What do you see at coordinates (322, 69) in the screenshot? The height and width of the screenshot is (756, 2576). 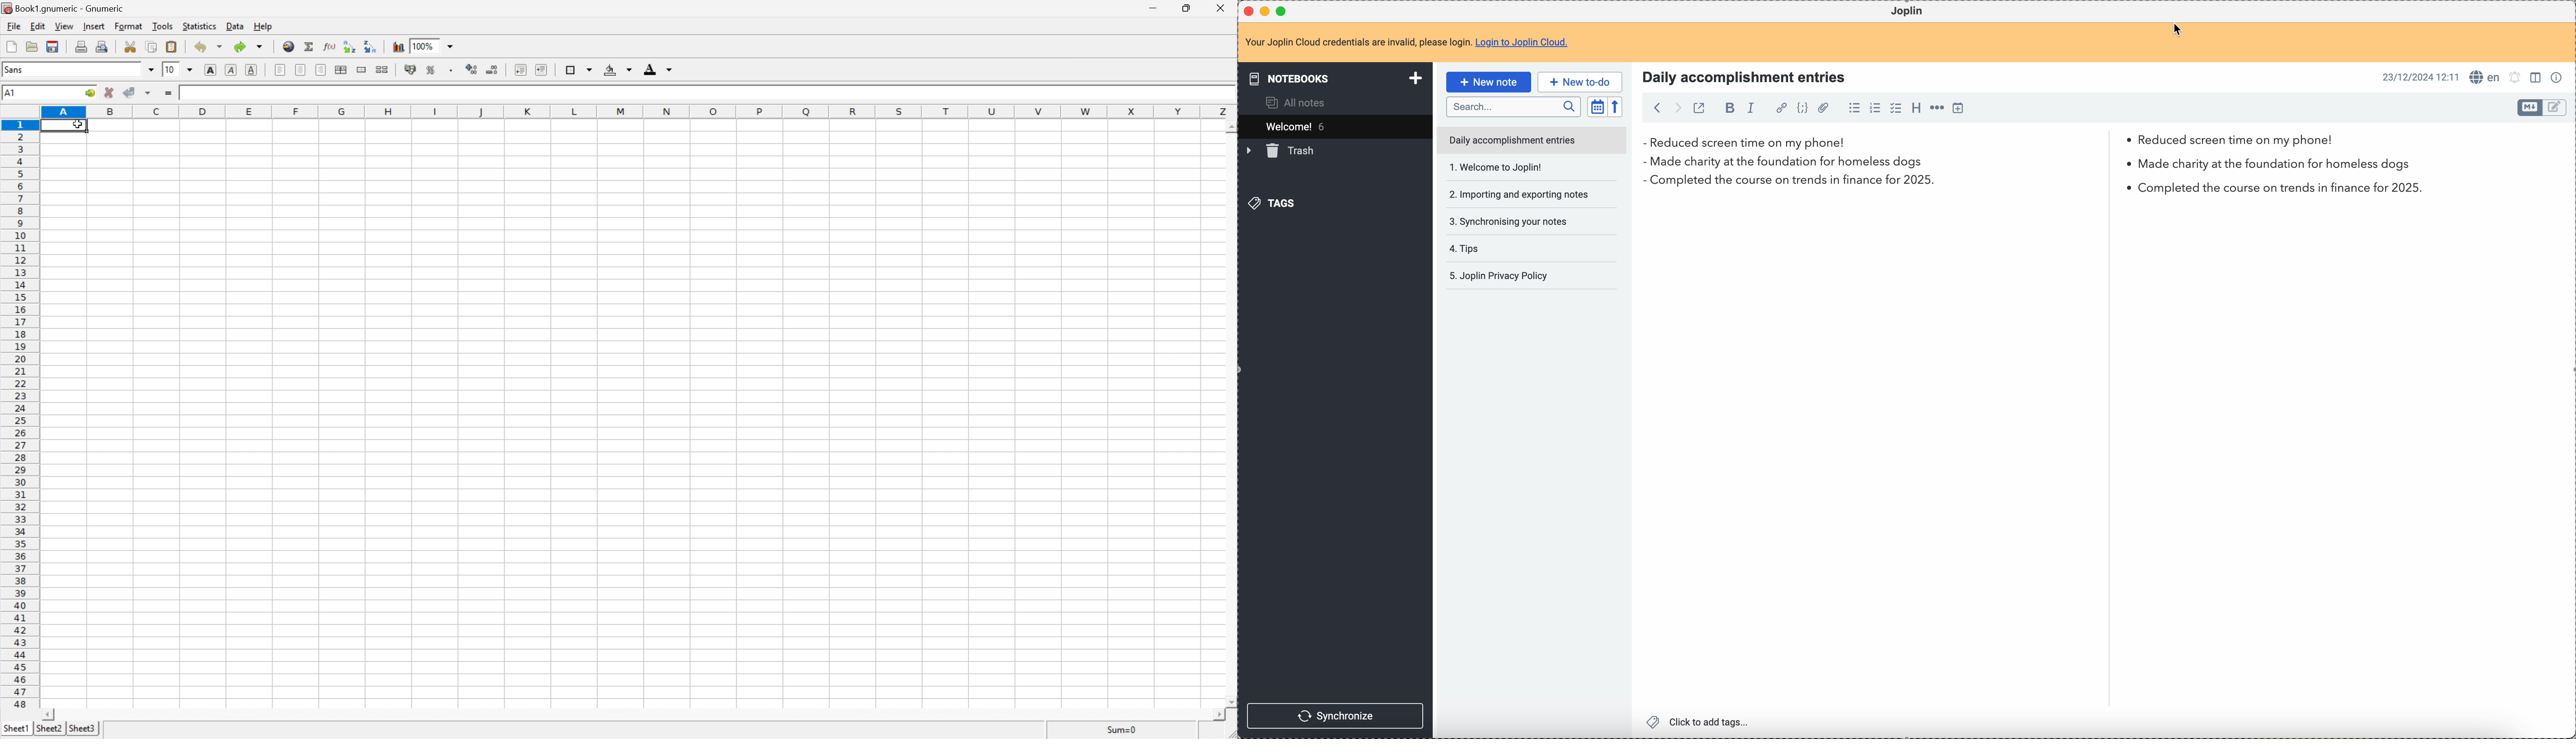 I see `Align Right` at bounding box center [322, 69].